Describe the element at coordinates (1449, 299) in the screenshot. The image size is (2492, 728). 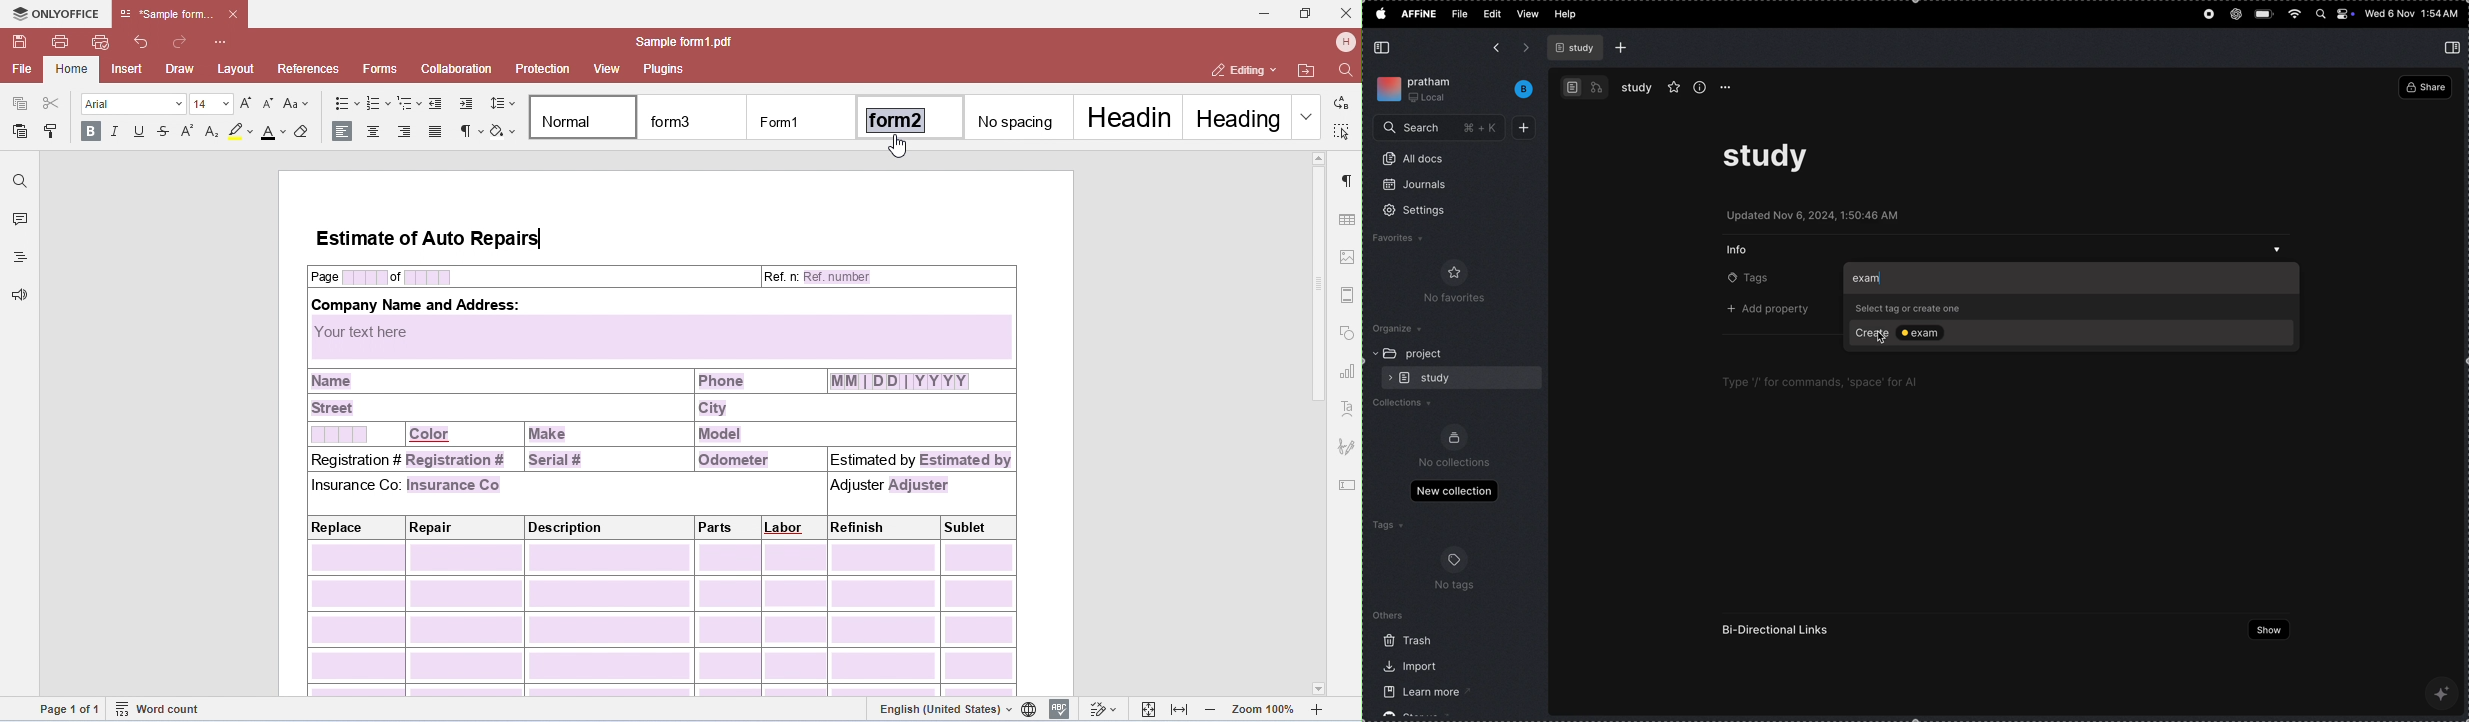
I see `No favorites` at that location.